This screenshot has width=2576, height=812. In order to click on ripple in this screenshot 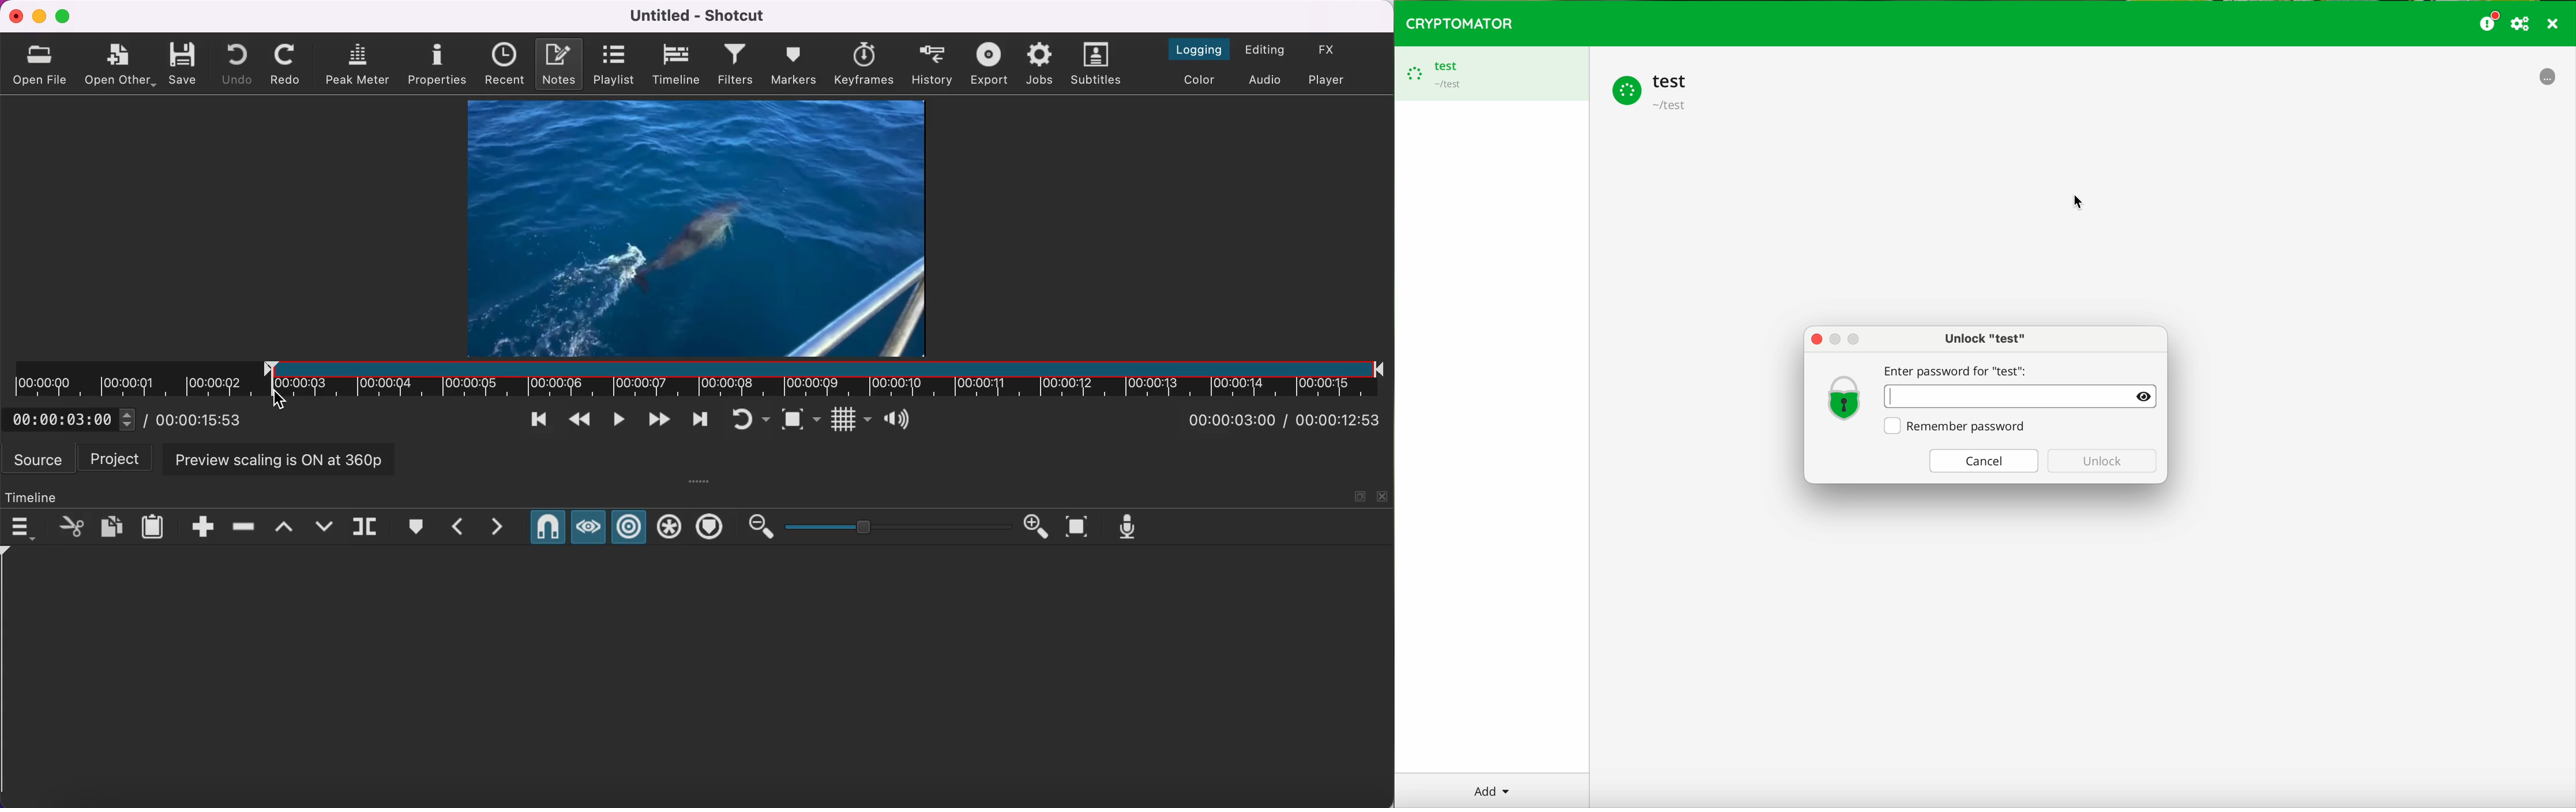, I will do `click(630, 526)`.